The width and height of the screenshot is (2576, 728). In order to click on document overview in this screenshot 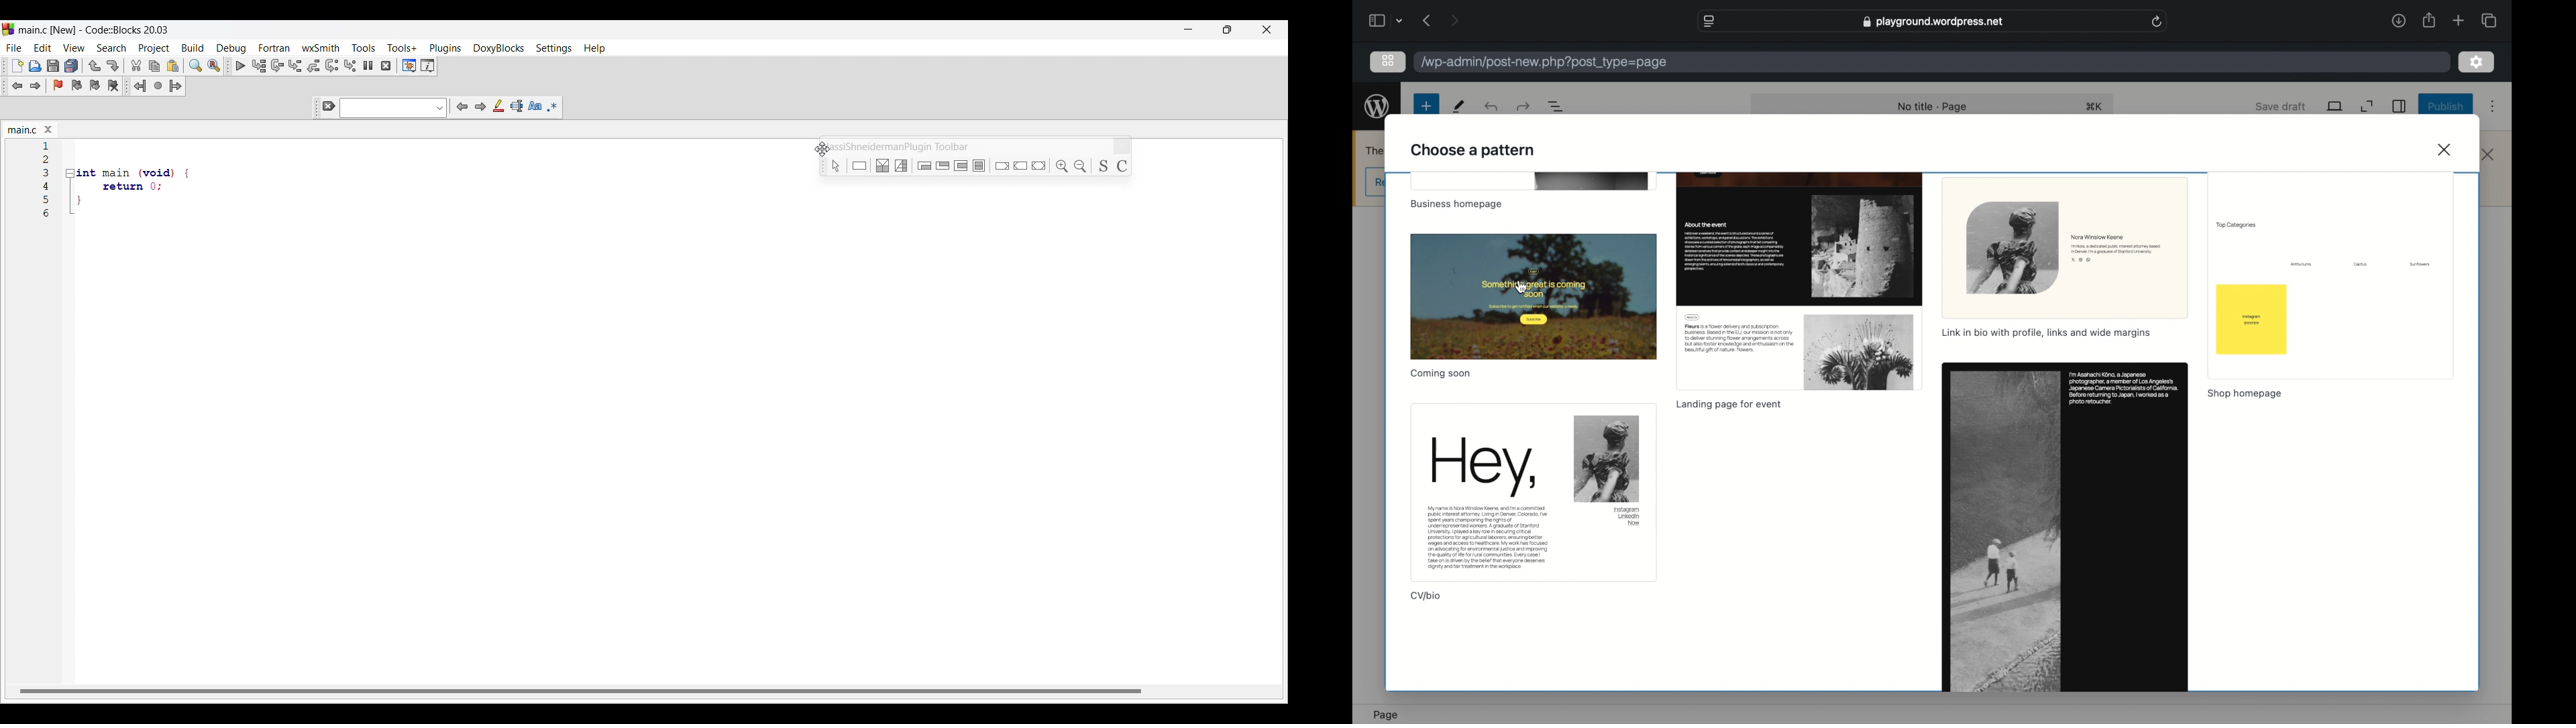, I will do `click(1556, 107)`.